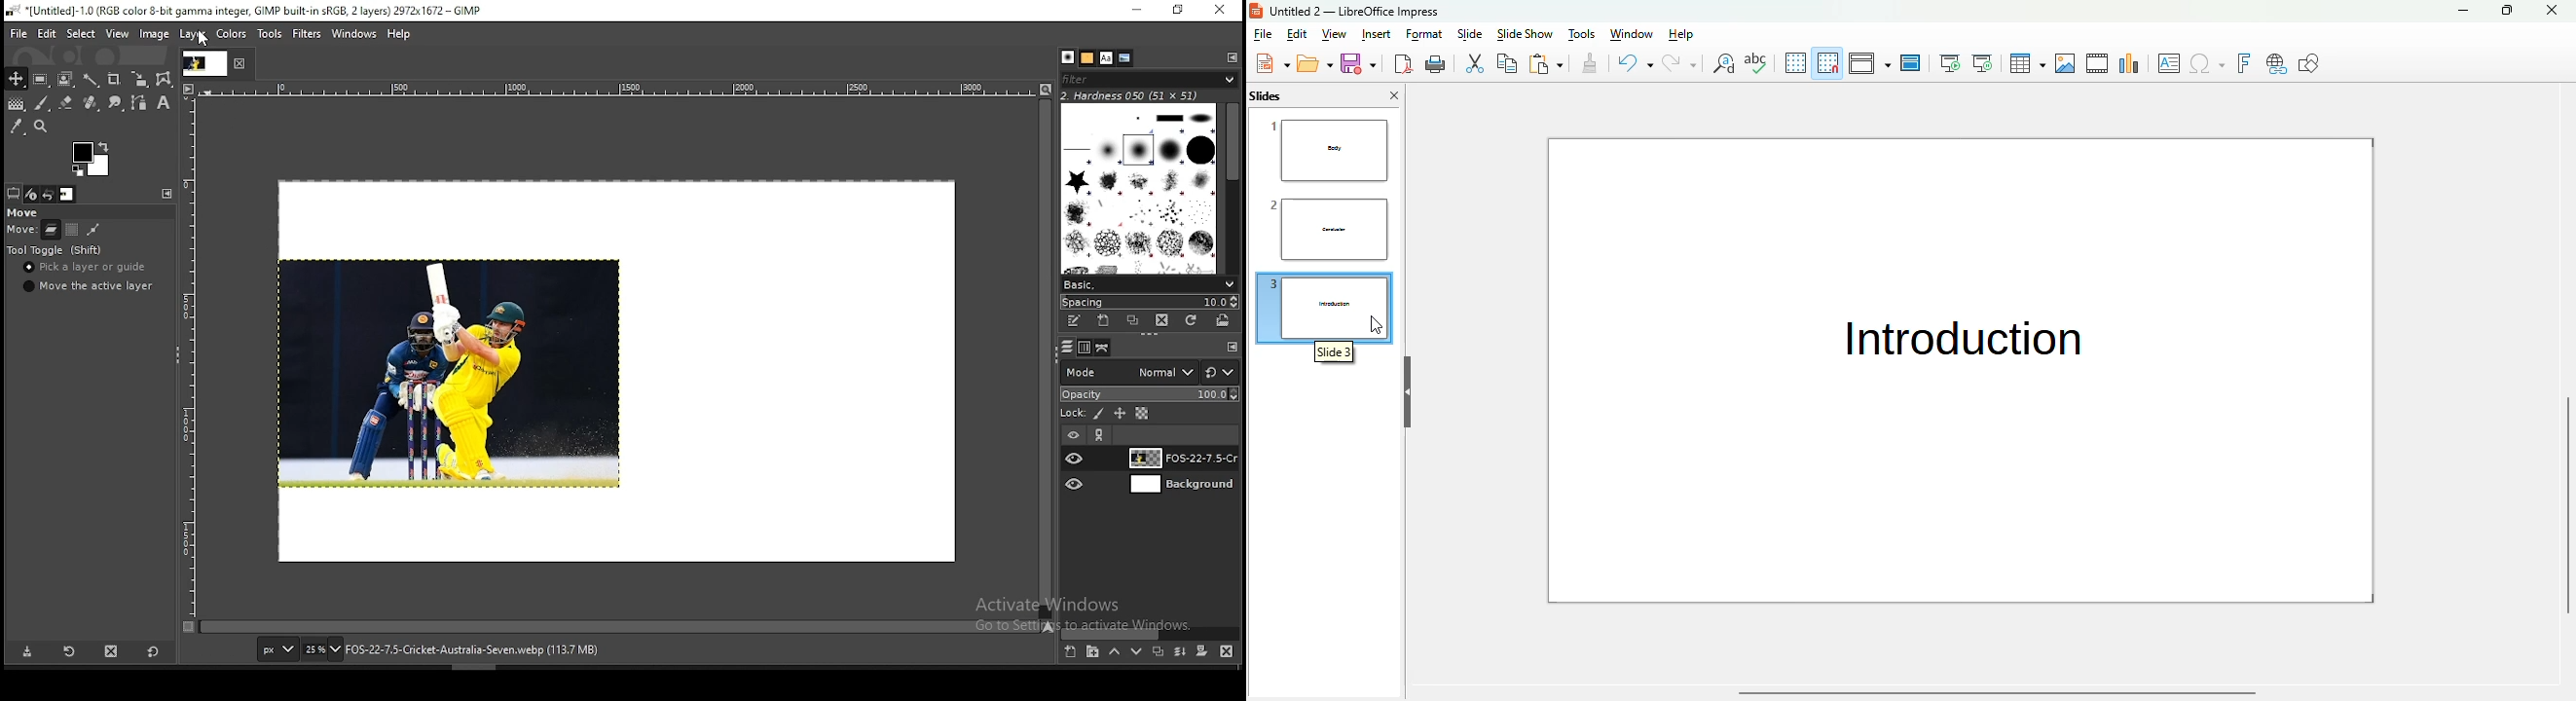 The image size is (2576, 728). What do you see at coordinates (1233, 348) in the screenshot?
I see `tool` at bounding box center [1233, 348].